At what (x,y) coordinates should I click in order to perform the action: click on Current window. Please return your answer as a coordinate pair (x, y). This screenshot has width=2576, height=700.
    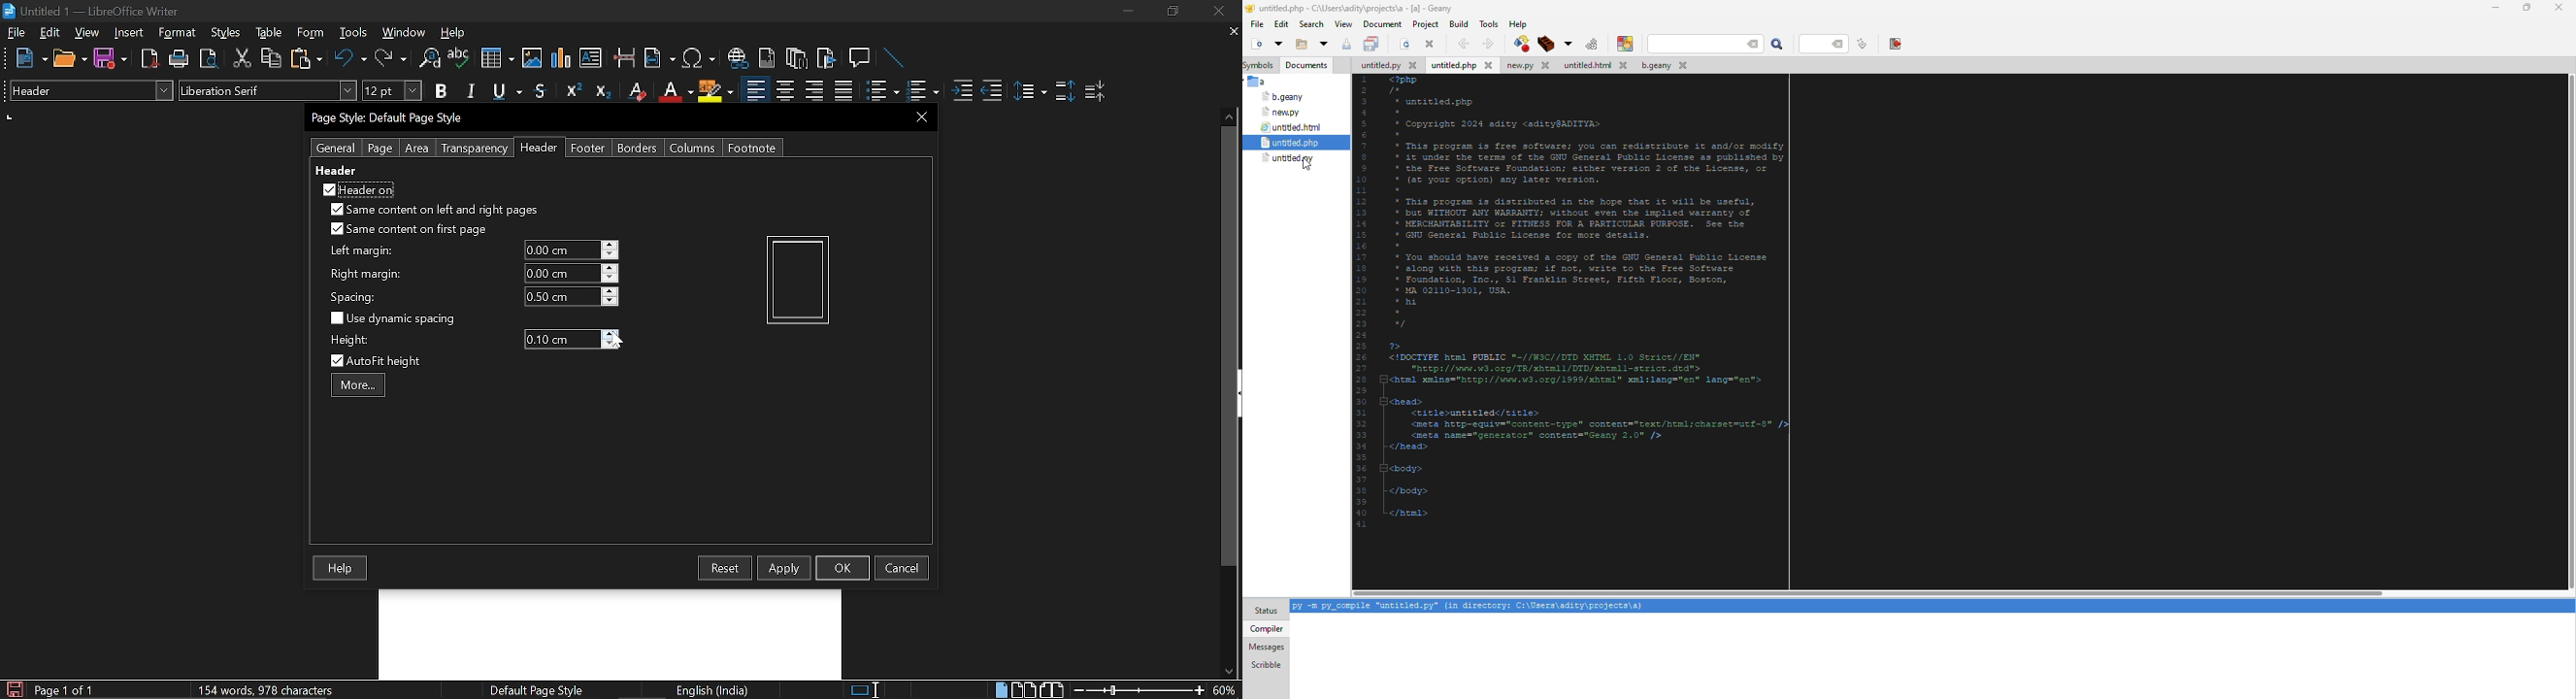
    Looking at the image, I should click on (91, 12).